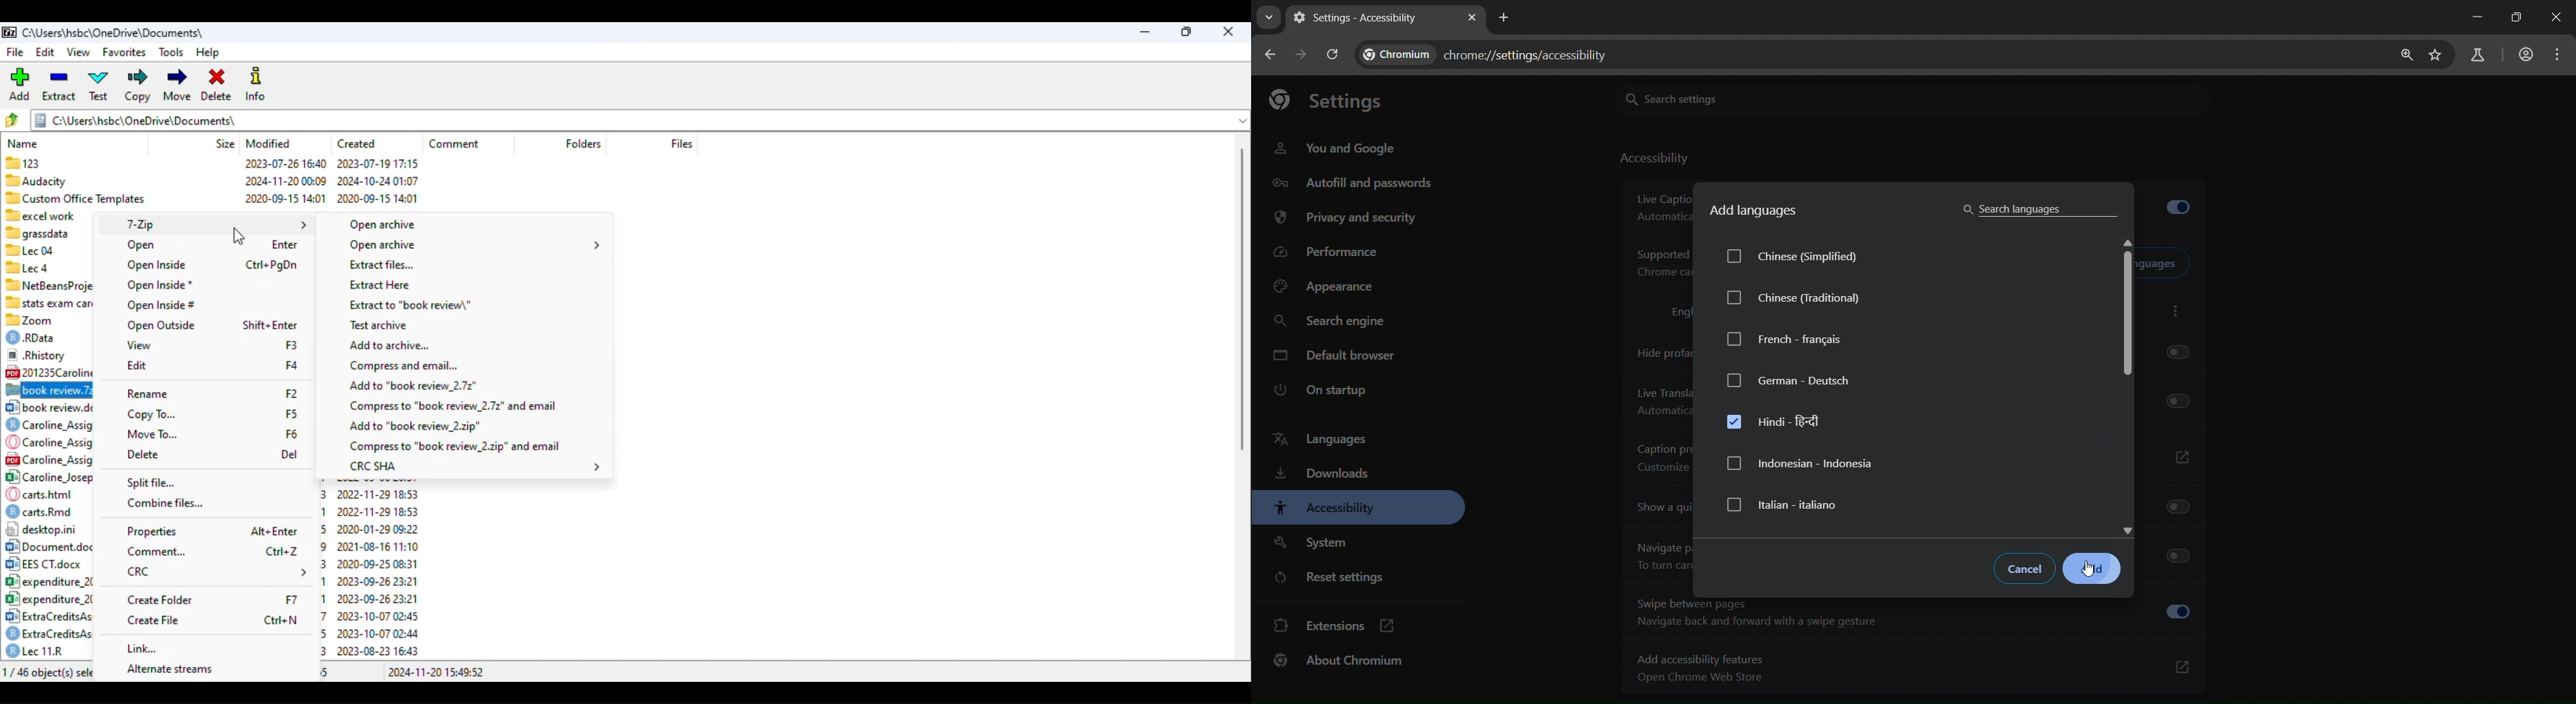 The height and width of the screenshot is (728, 2576). I want to click on combine files, so click(165, 504).